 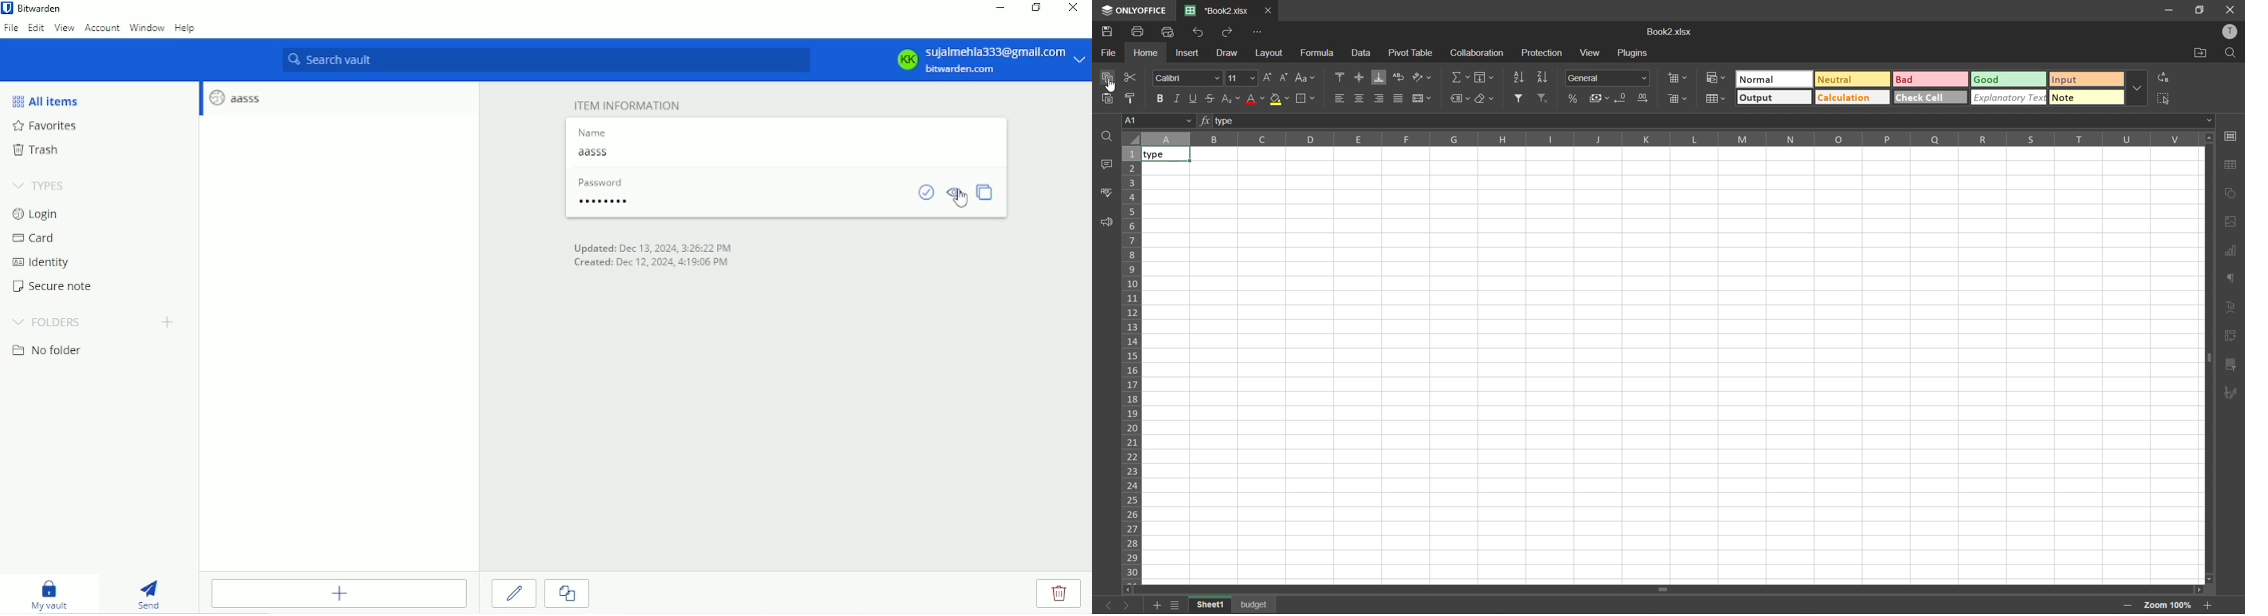 What do you see at coordinates (2009, 79) in the screenshot?
I see `good` at bounding box center [2009, 79].